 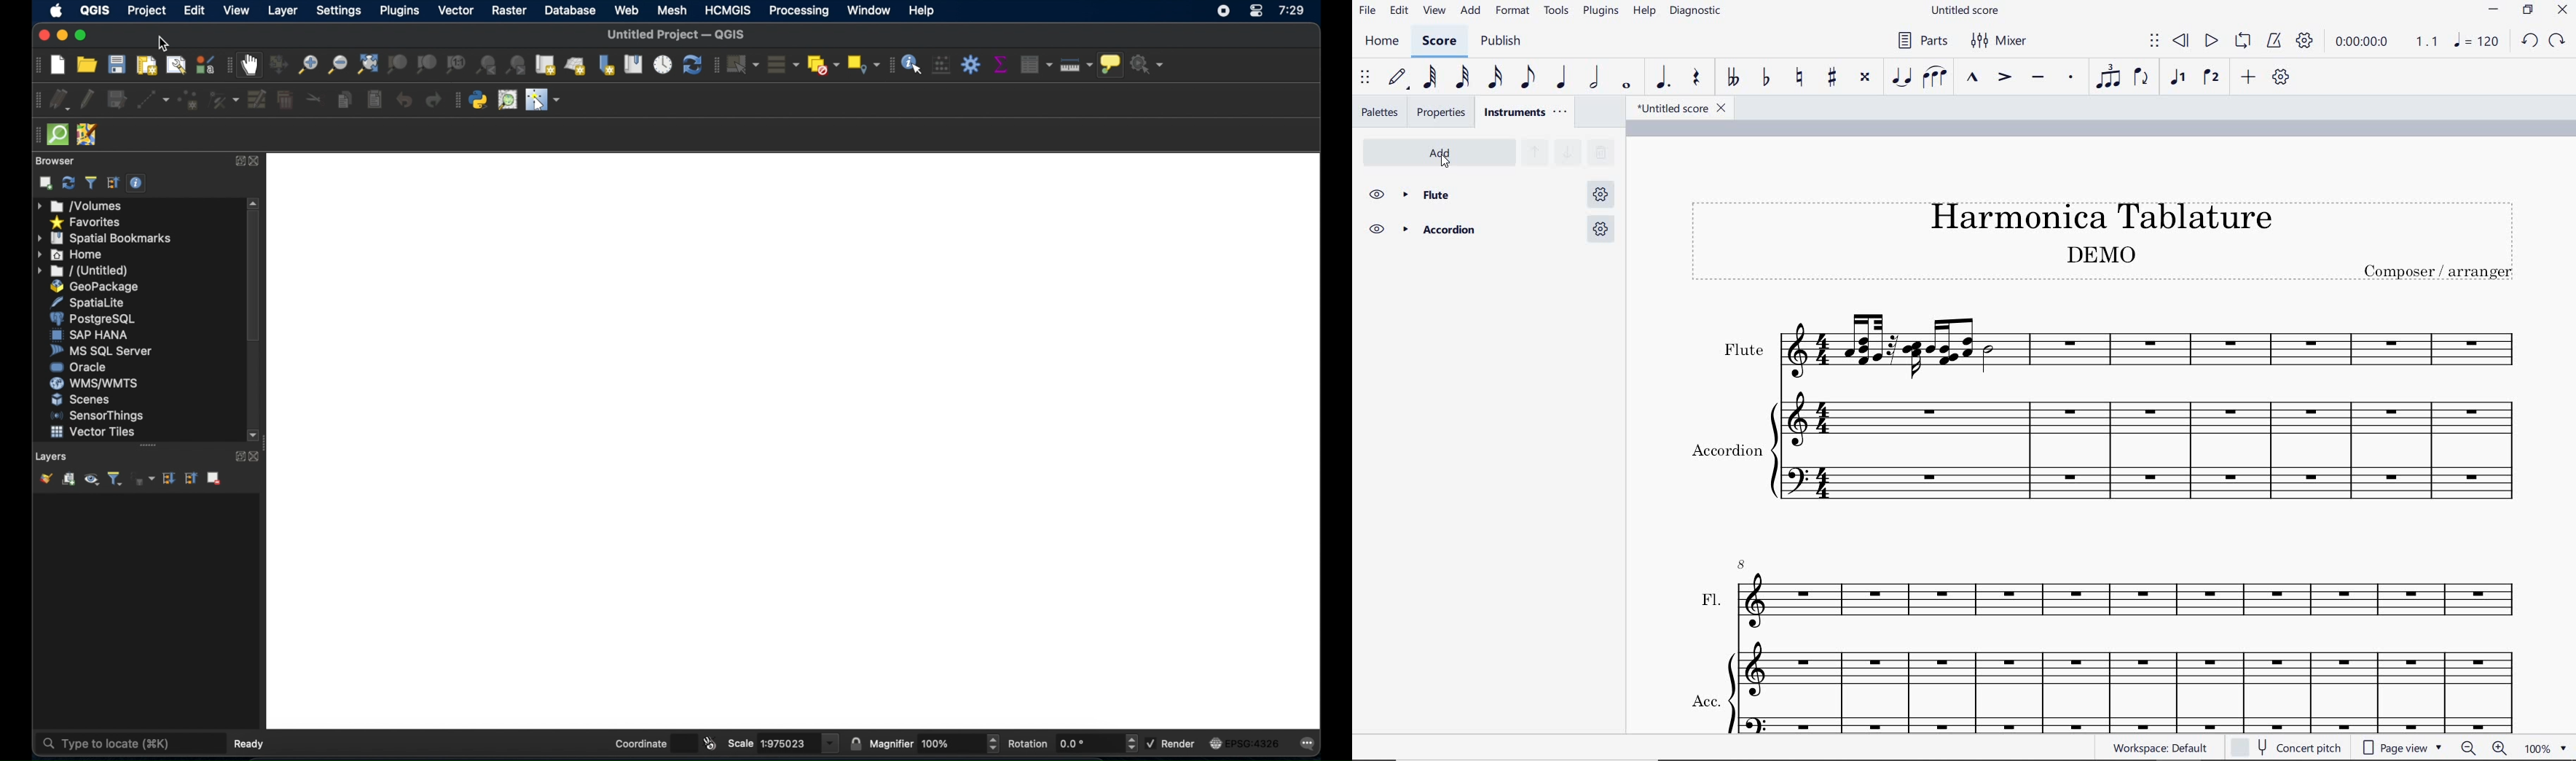 What do you see at coordinates (711, 742) in the screenshot?
I see `toggle extents and mouse position display` at bounding box center [711, 742].